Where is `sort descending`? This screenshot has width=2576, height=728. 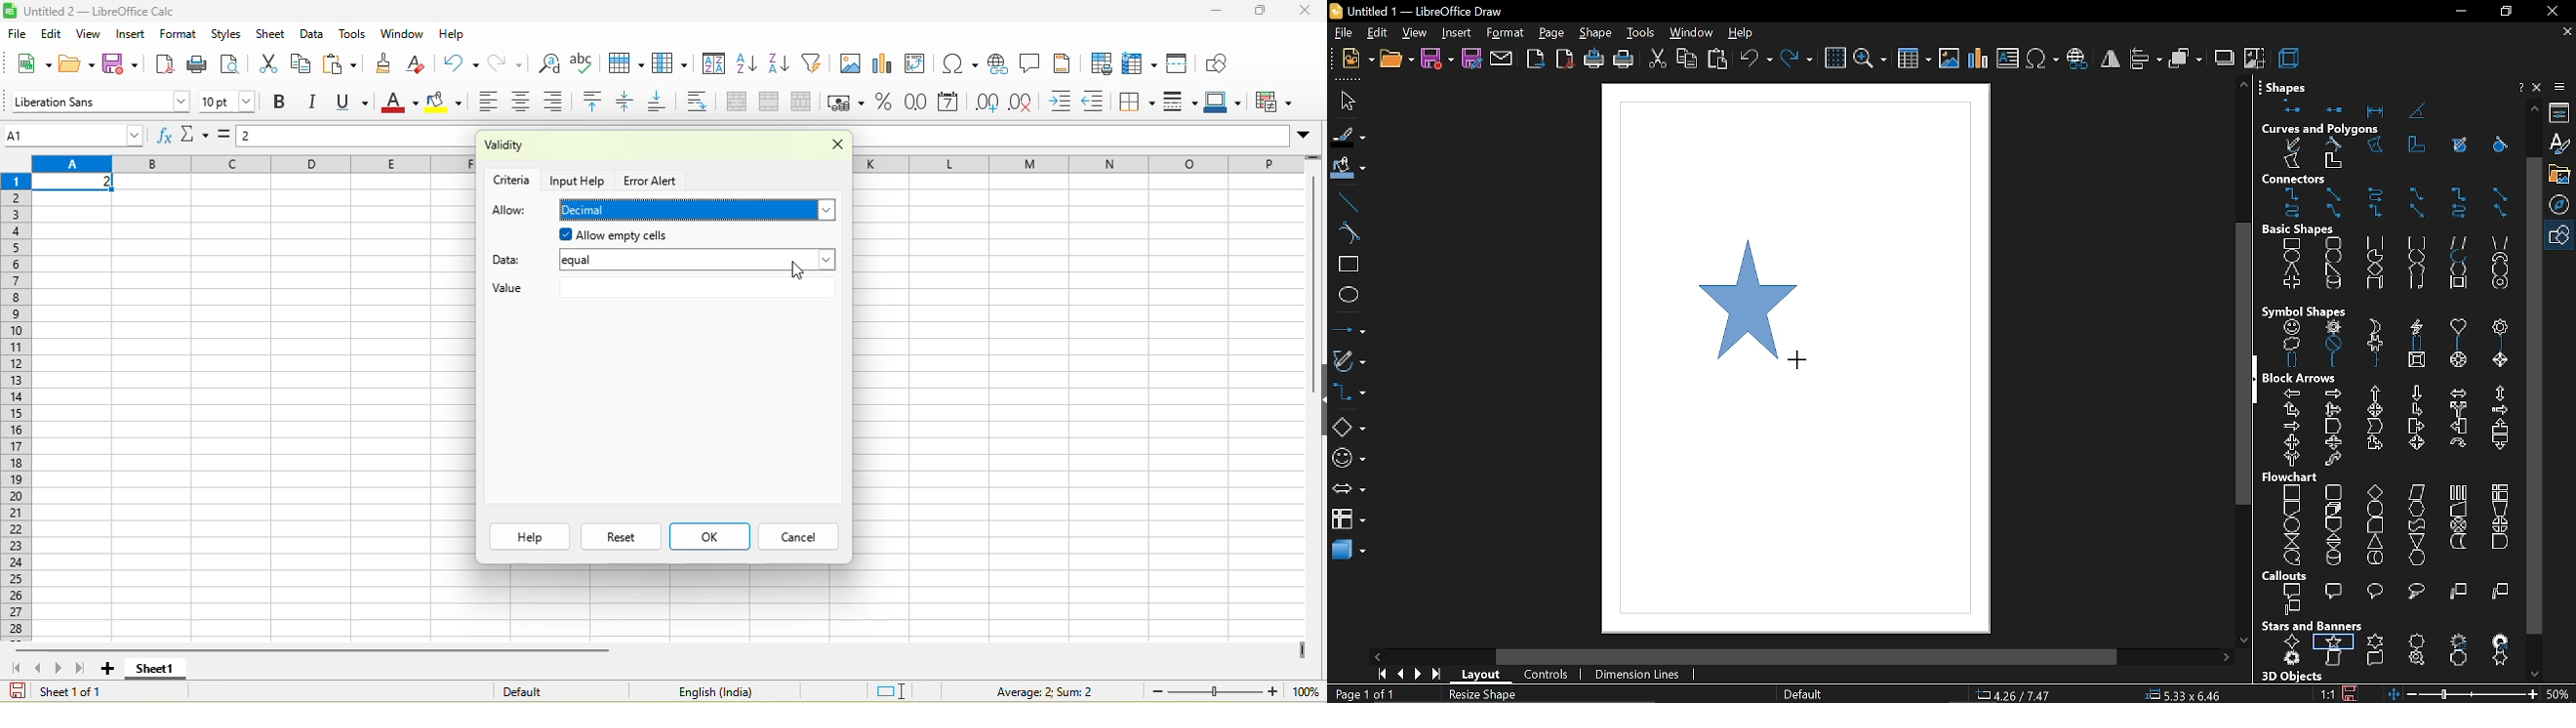 sort descending is located at coordinates (781, 65).